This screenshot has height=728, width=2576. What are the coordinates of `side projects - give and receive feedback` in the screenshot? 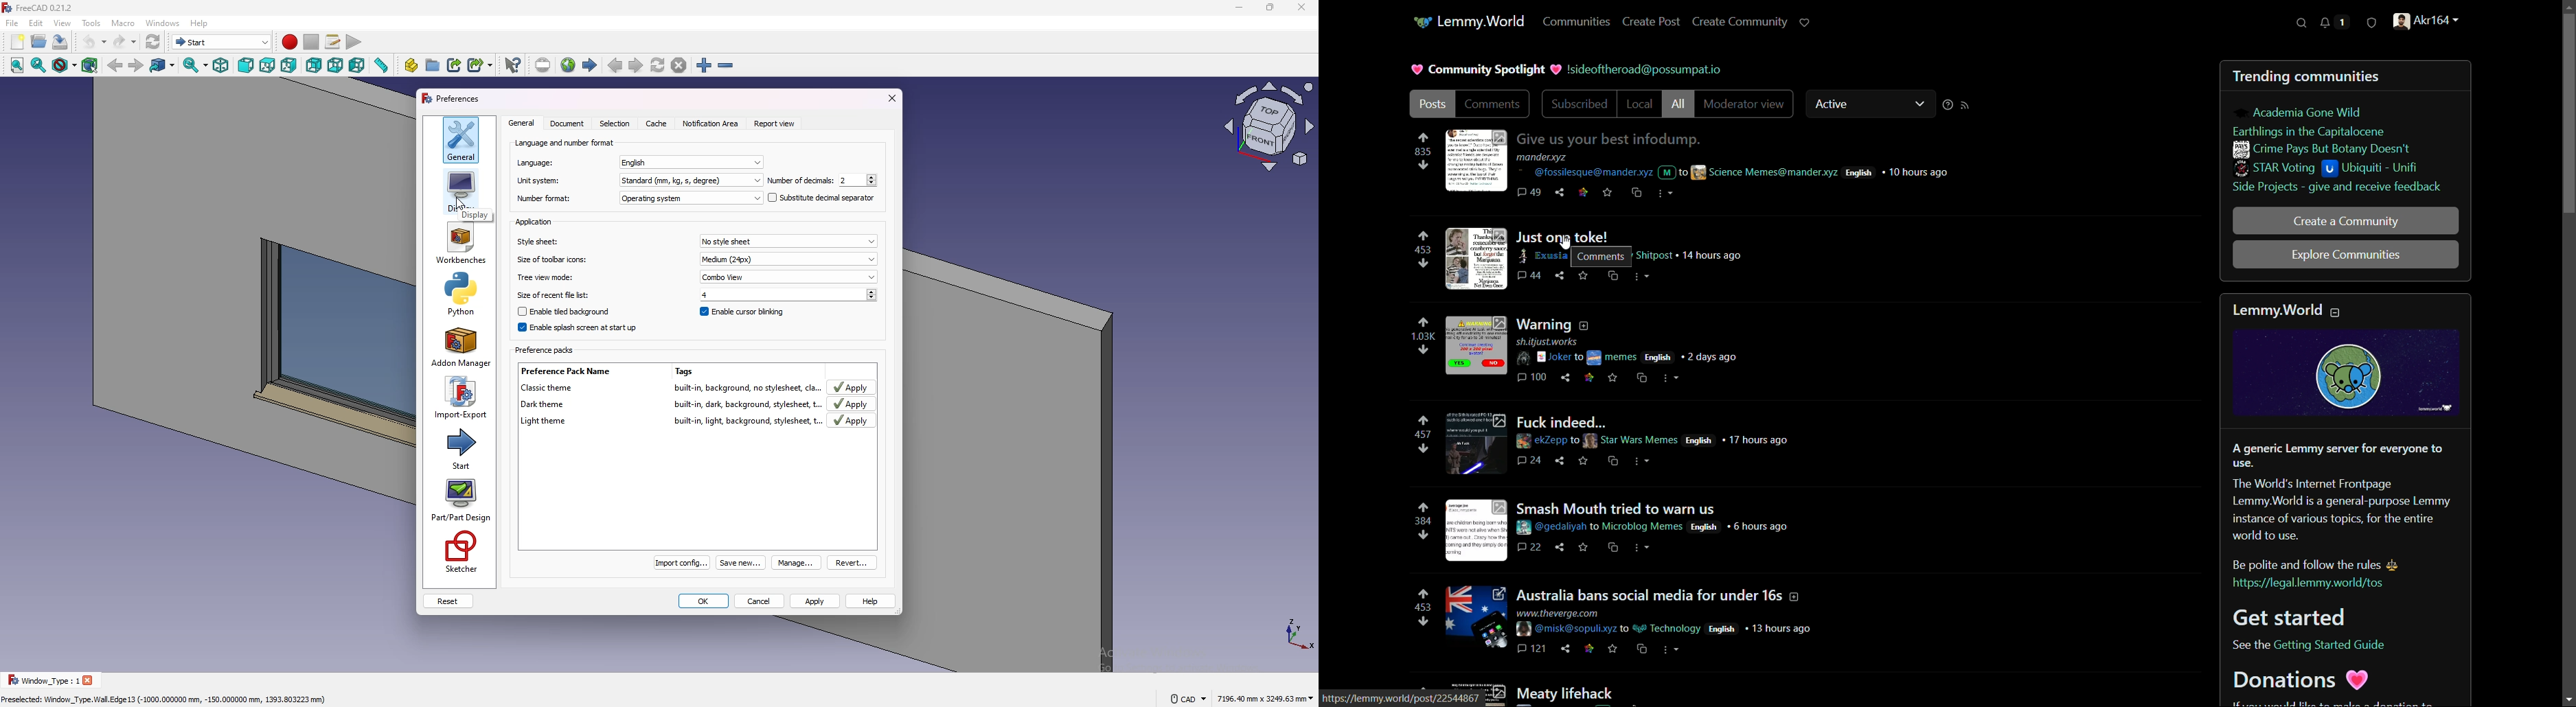 It's located at (2337, 187).